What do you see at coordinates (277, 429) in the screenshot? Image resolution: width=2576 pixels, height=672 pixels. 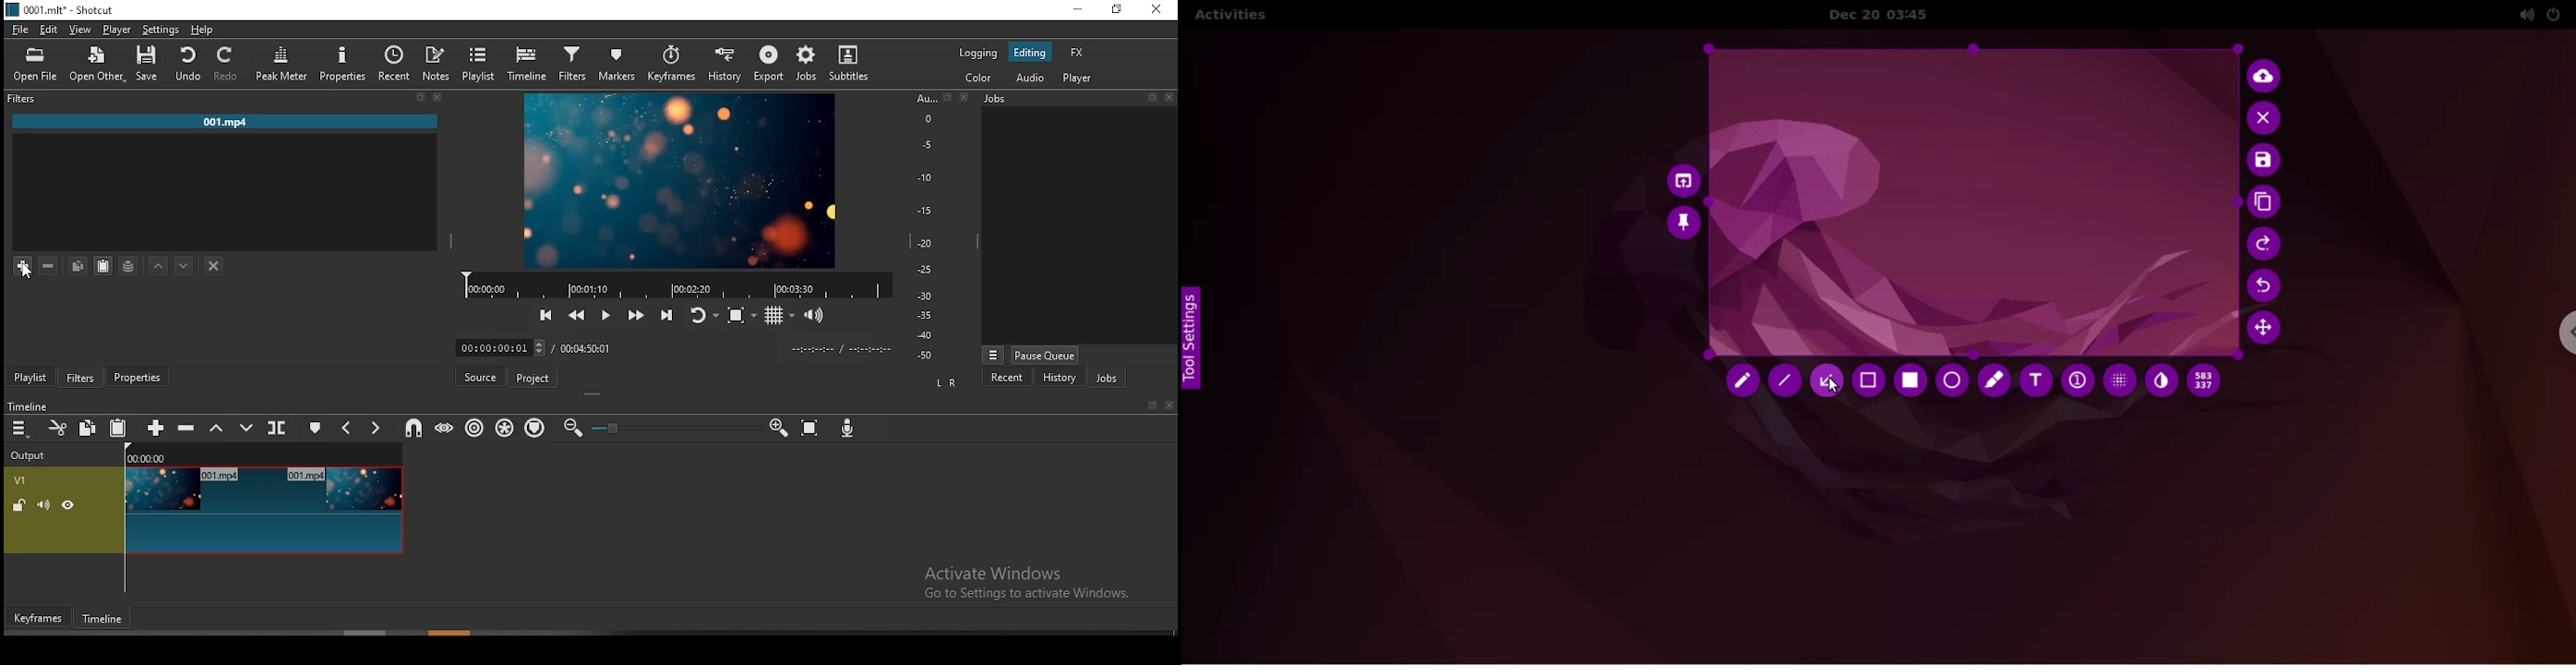 I see `split at playhead` at bounding box center [277, 429].